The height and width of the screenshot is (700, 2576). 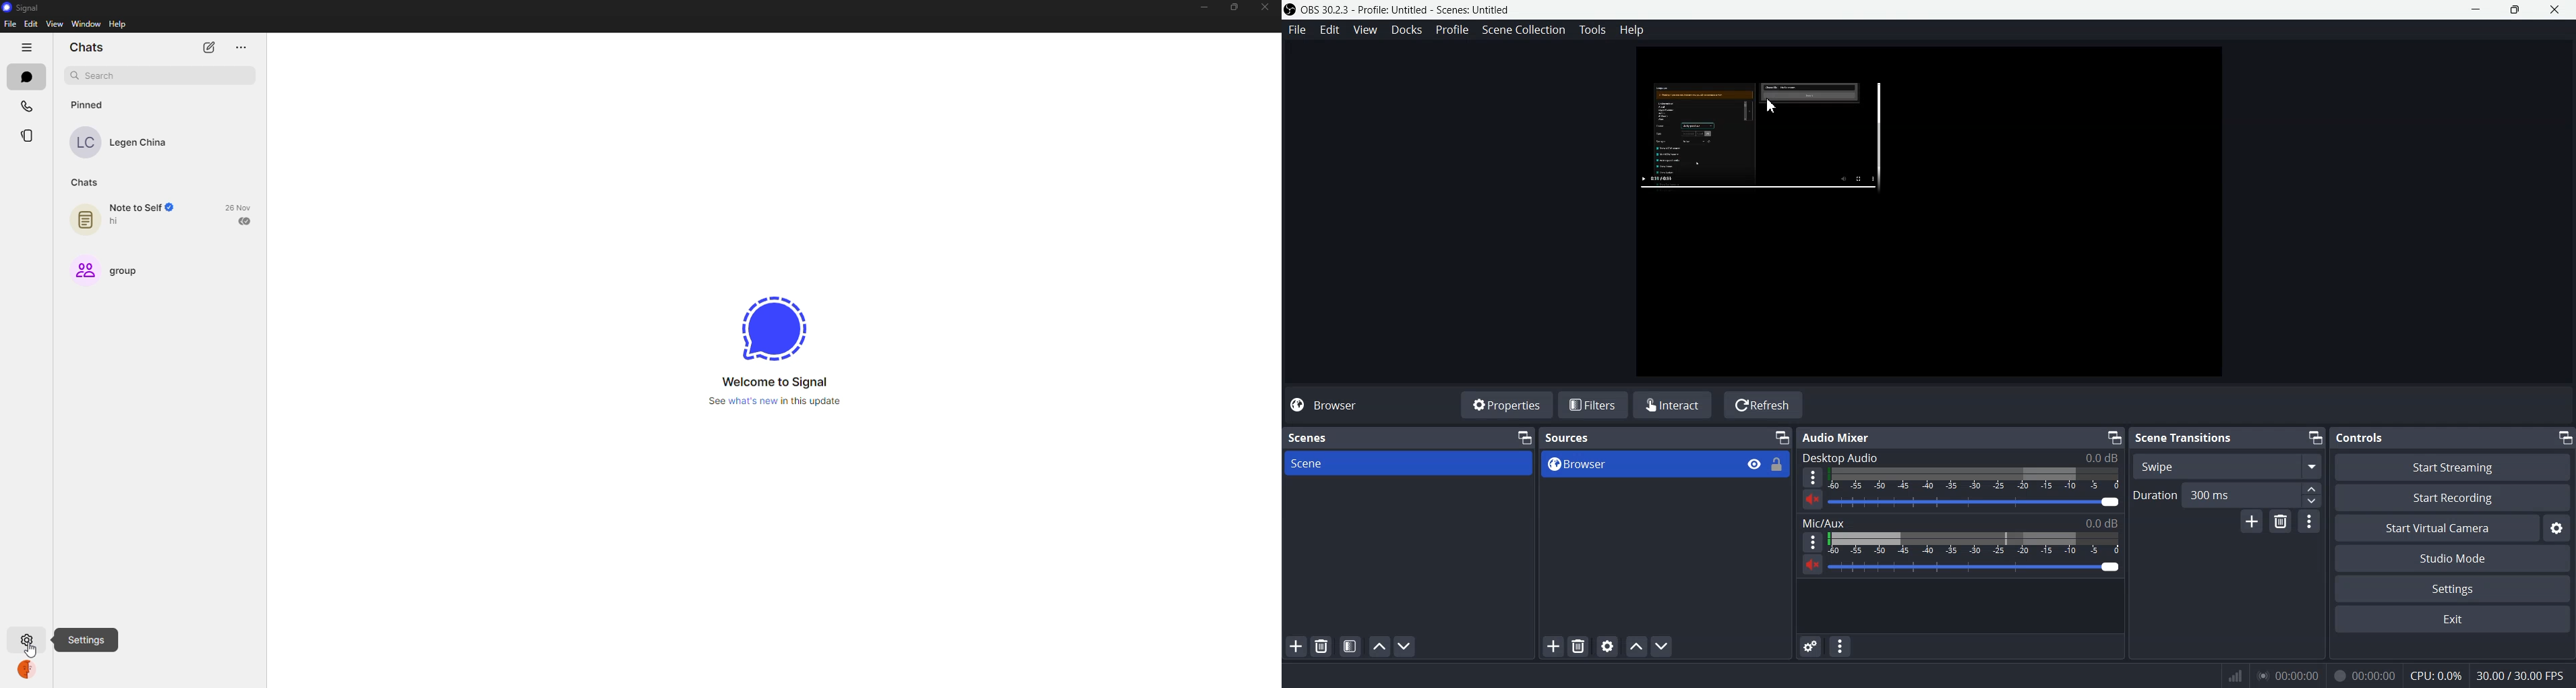 I want to click on Volume Adjuster, so click(x=1975, y=566).